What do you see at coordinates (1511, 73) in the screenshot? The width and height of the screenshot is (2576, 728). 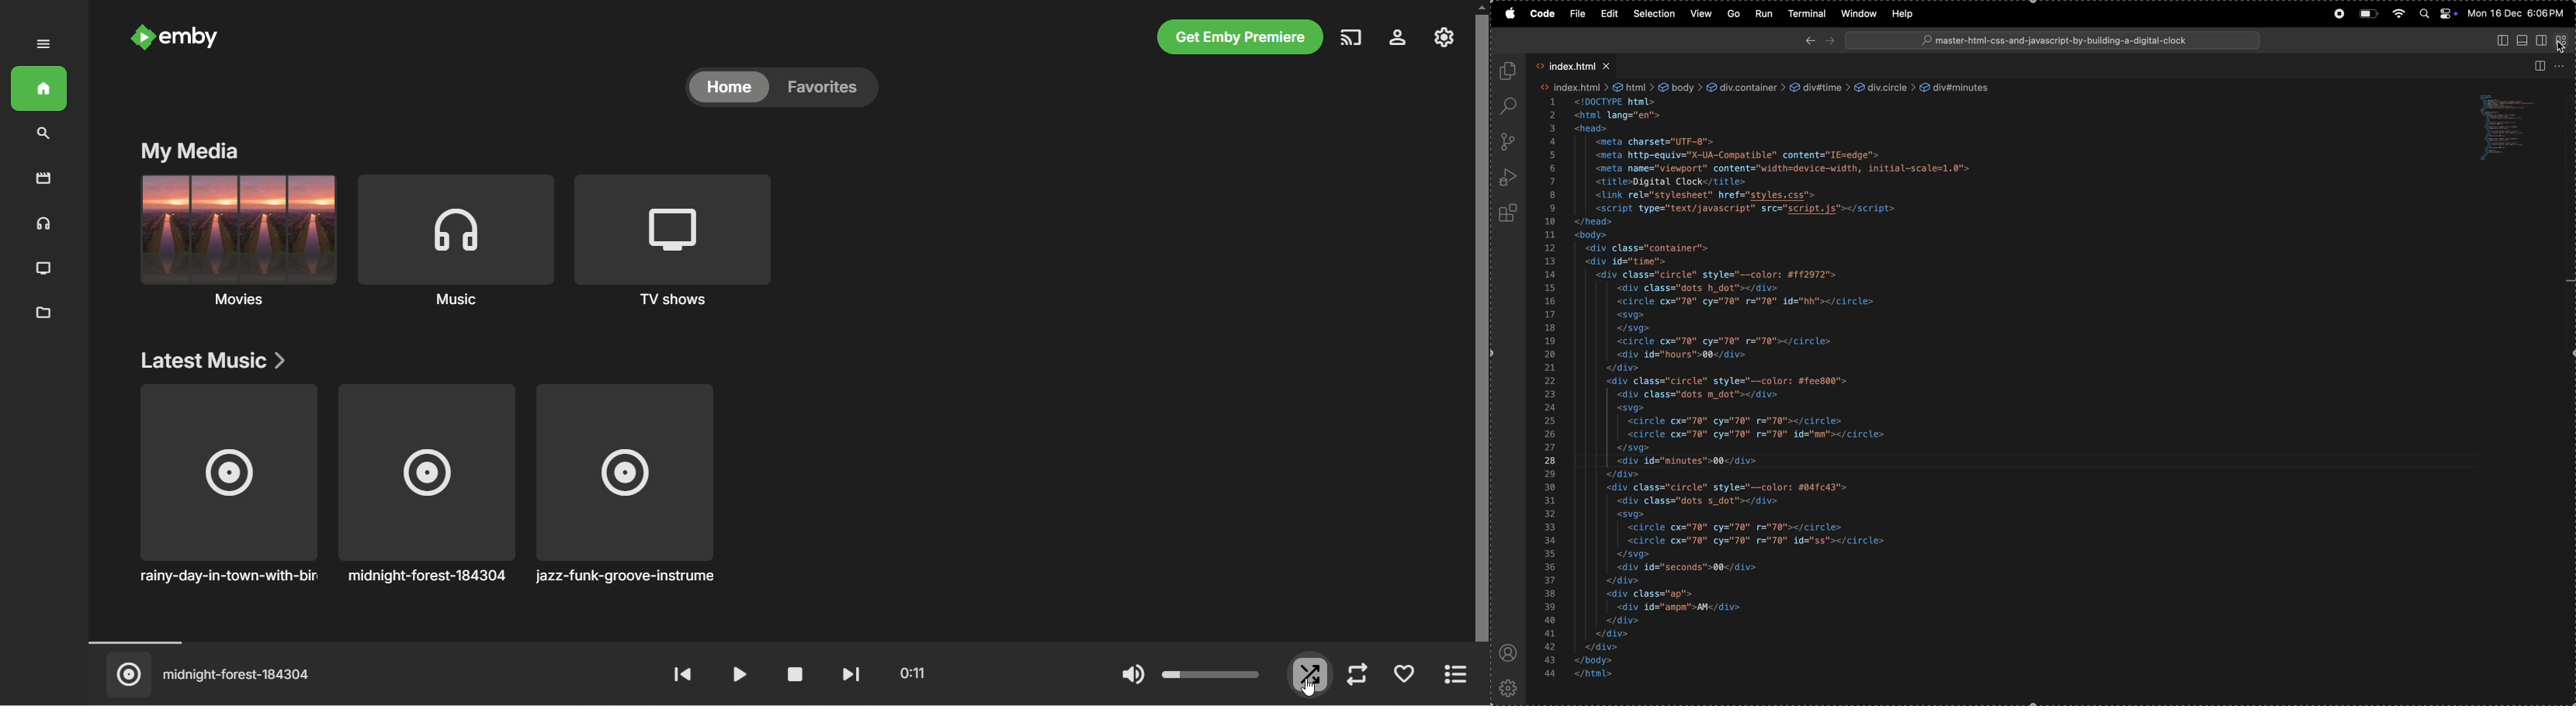 I see `explore` at bounding box center [1511, 73].